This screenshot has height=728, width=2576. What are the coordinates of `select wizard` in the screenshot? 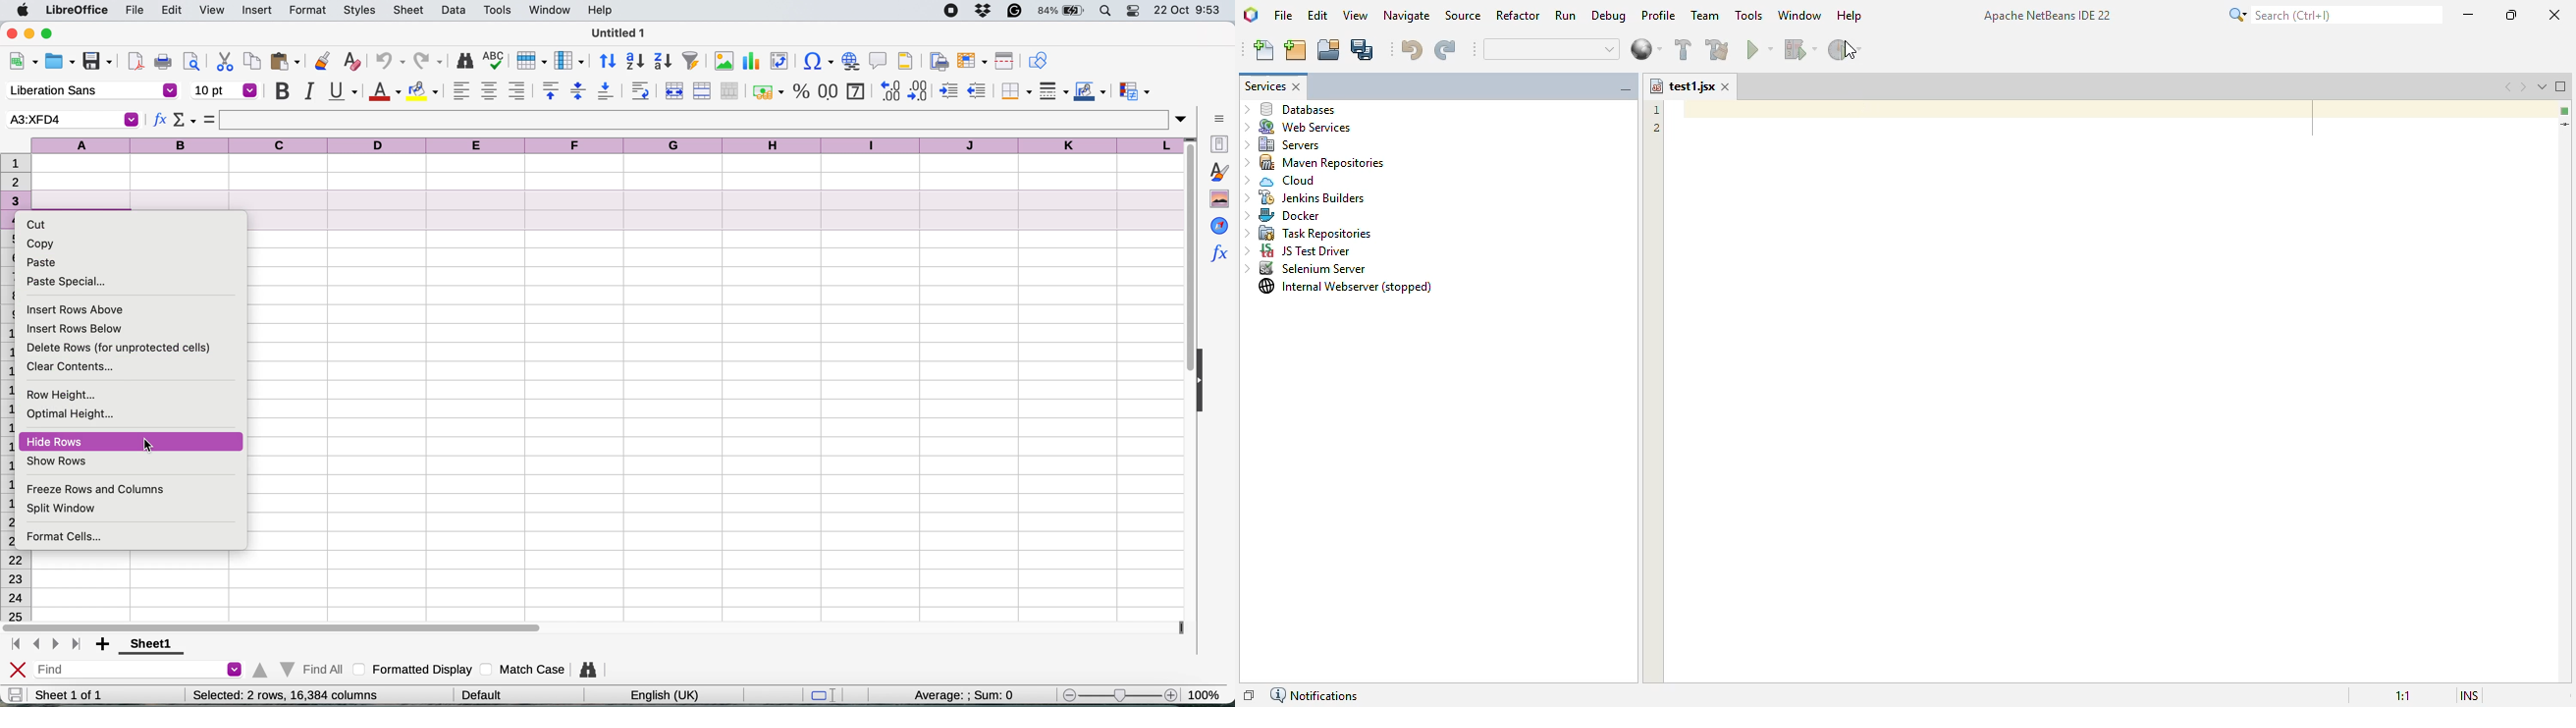 It's located at (185, 121).